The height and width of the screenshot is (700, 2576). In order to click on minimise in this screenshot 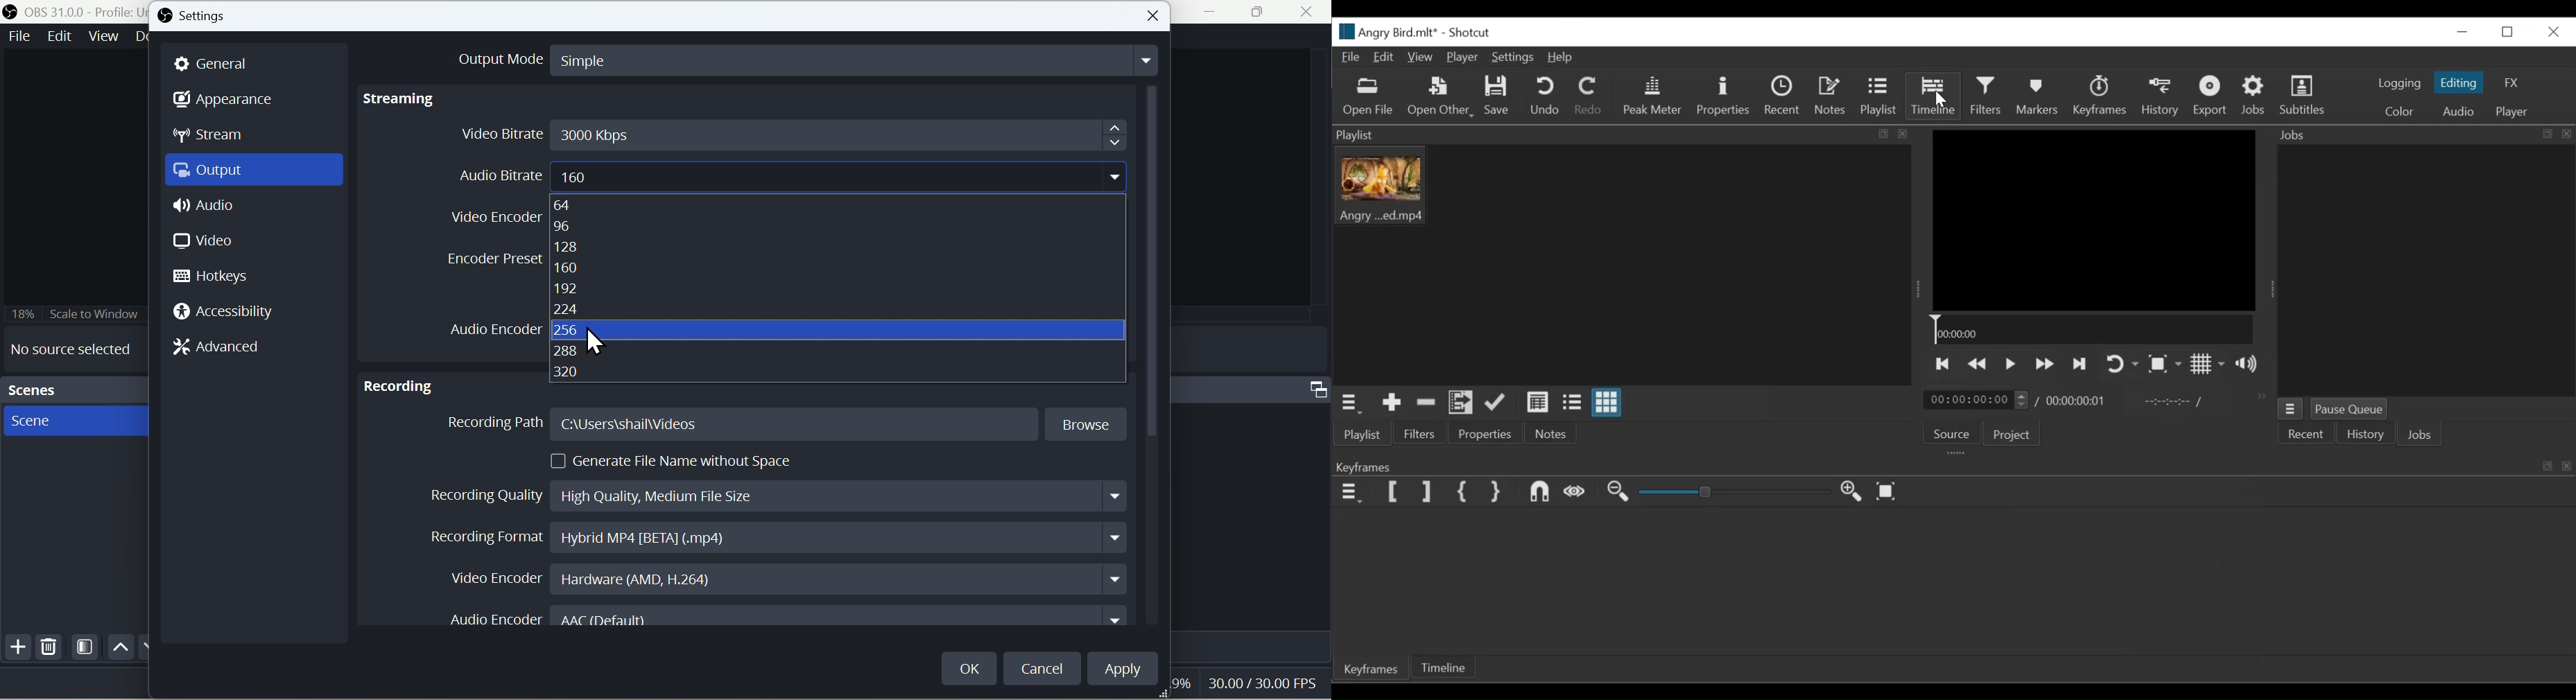, I will do `click(1215, 13)`.